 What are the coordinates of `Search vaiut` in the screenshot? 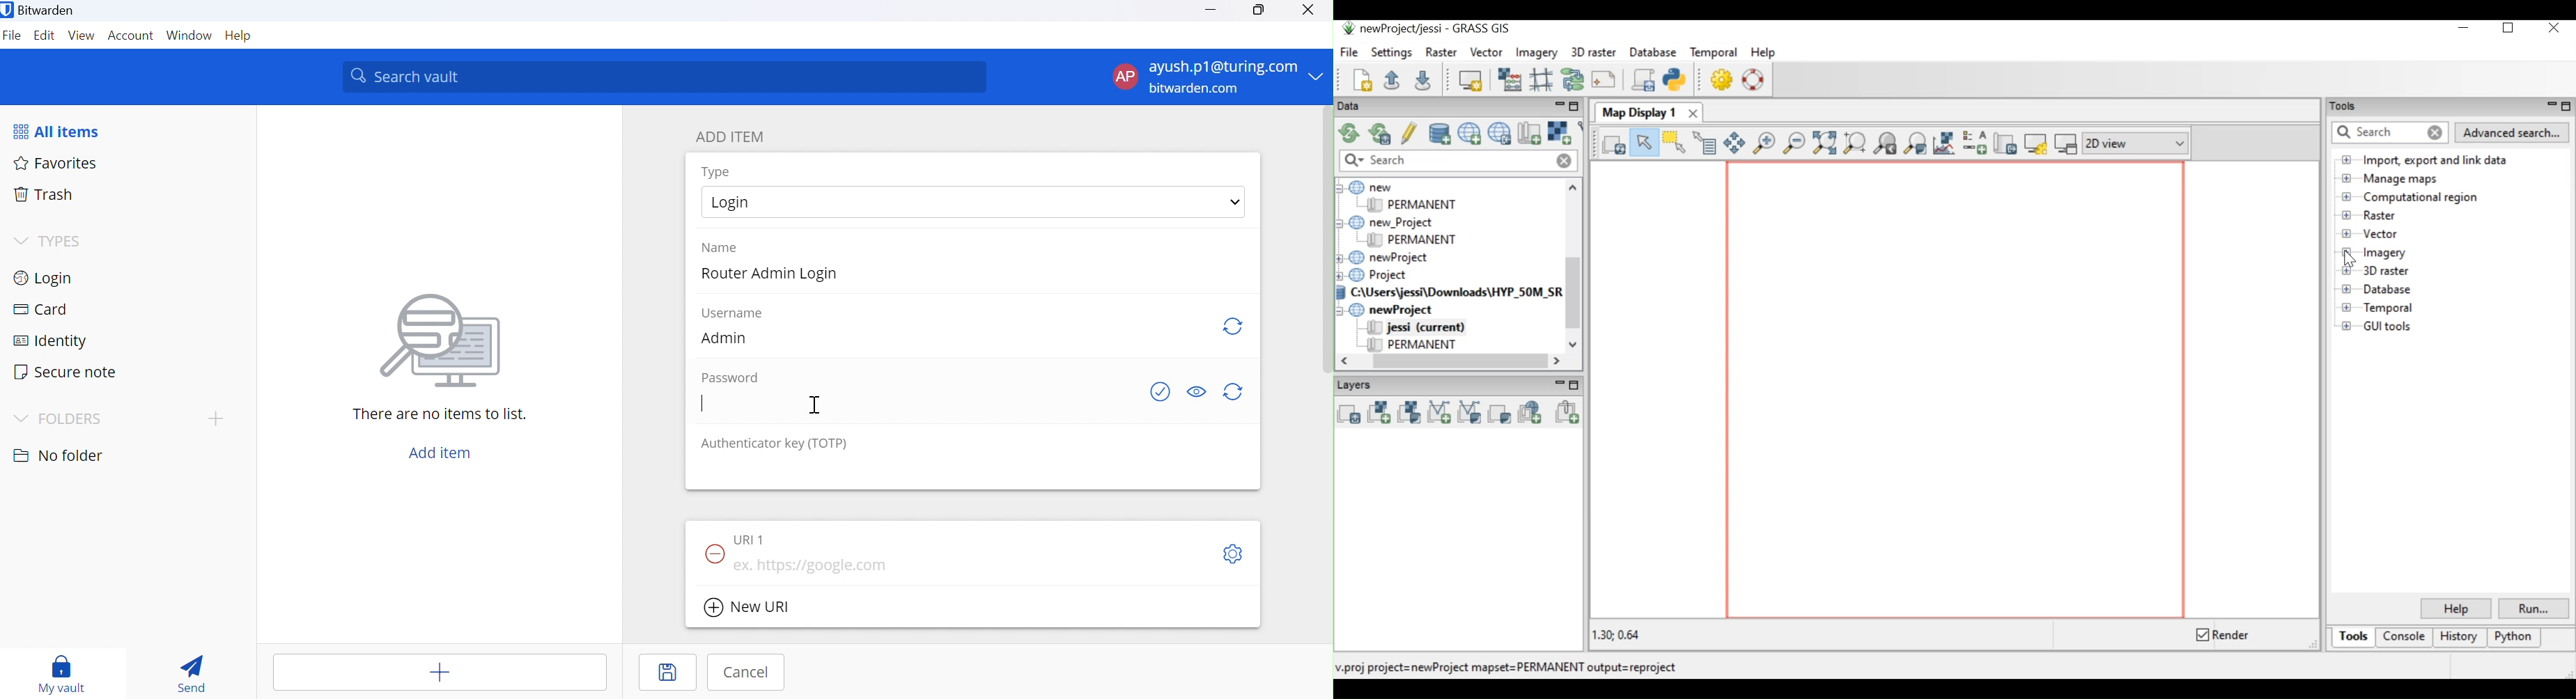 It's located at (665, 77).